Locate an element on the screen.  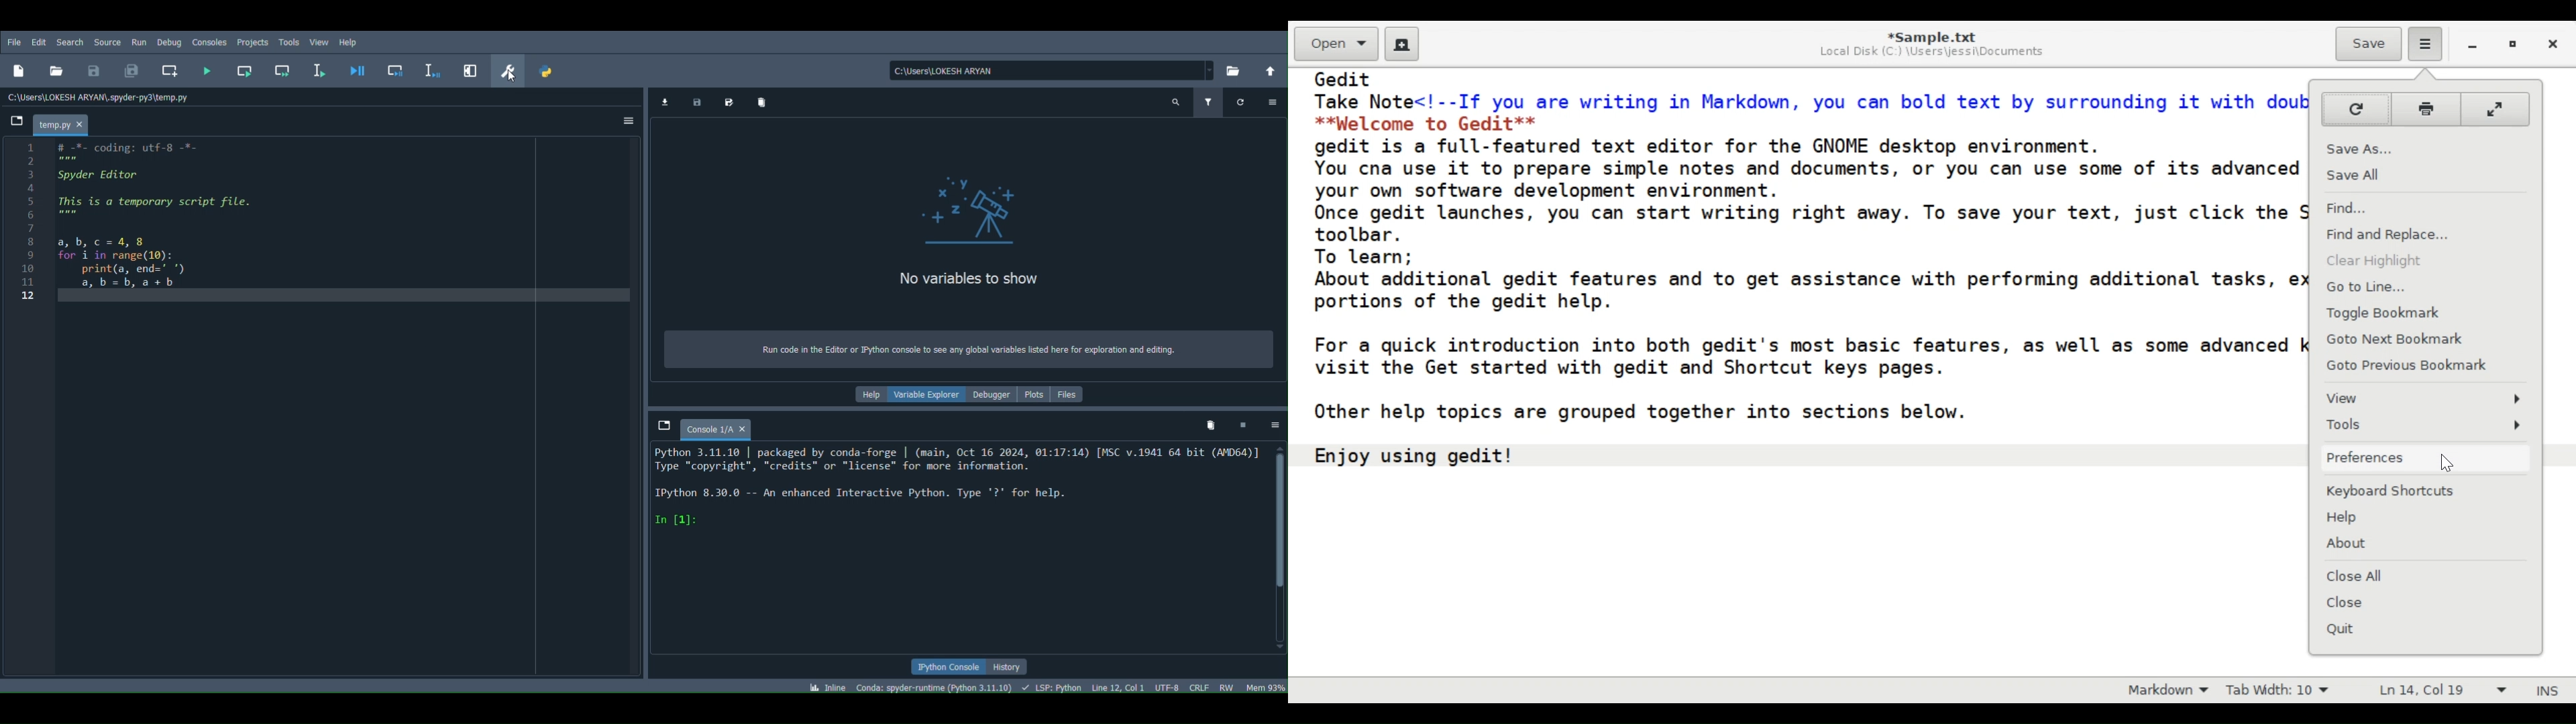
Save data as is located at coordinates (729, 101).